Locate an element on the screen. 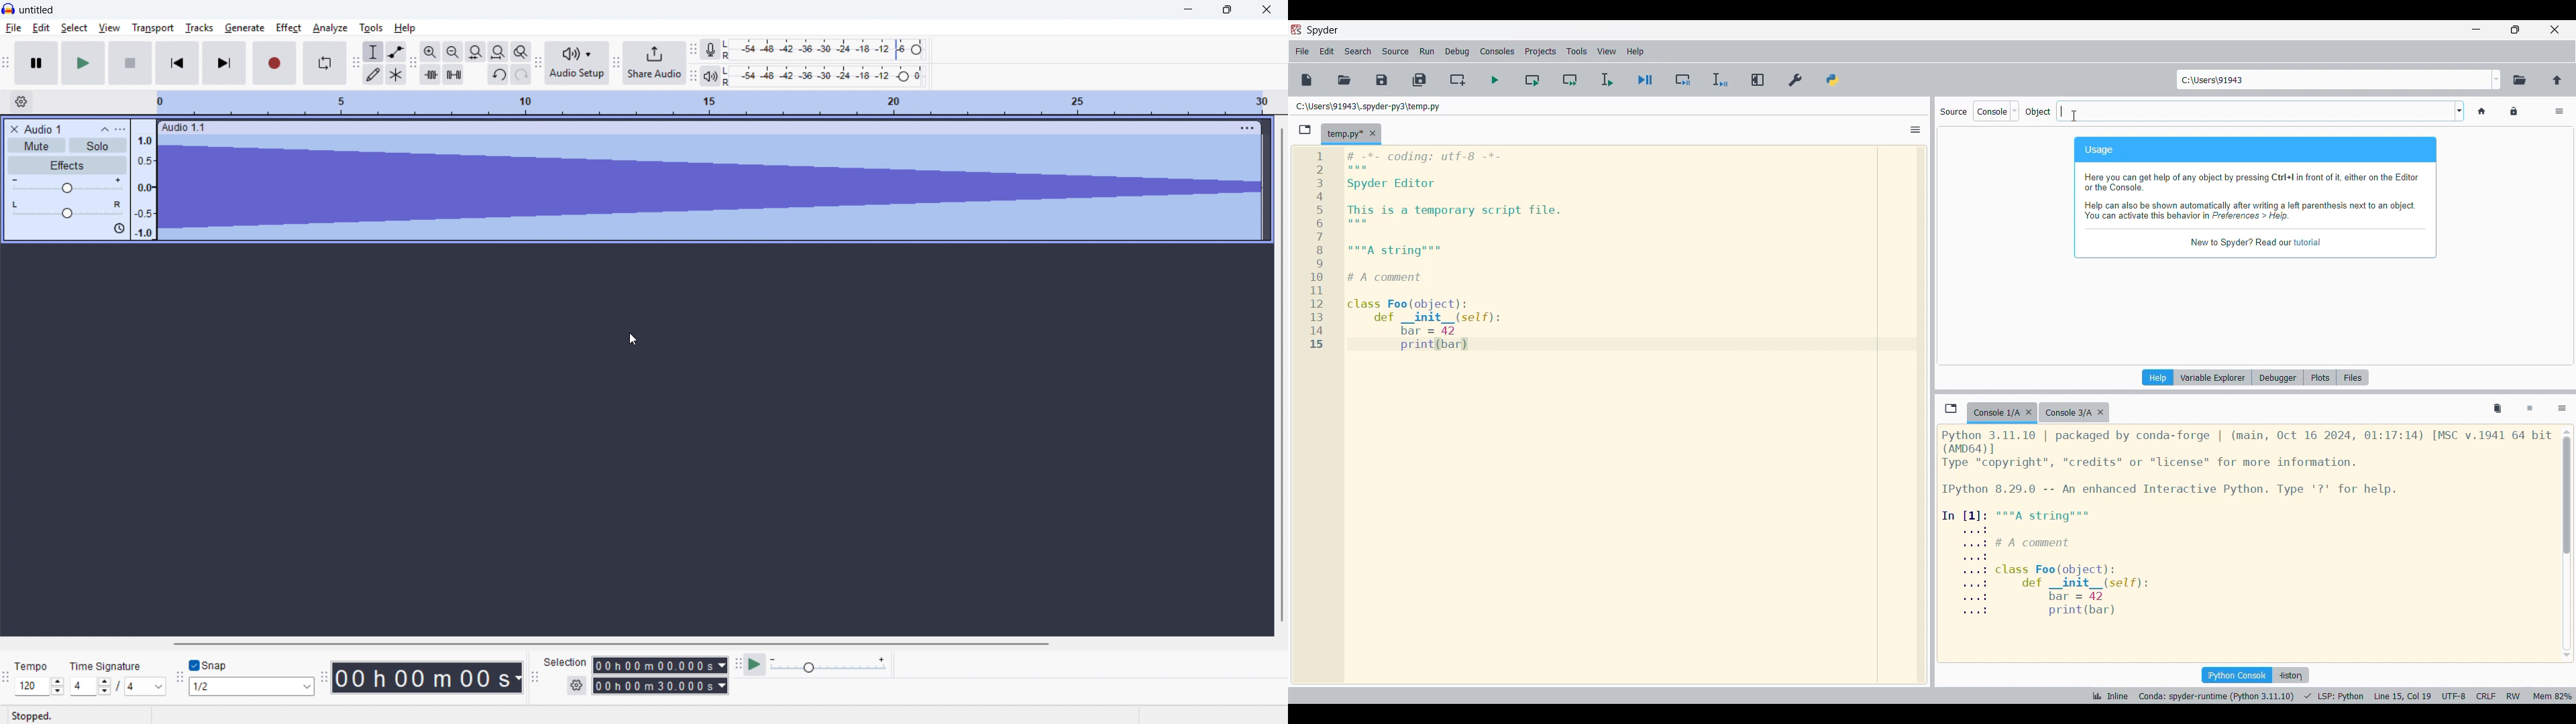 The width and height of the screenshot is (2576, 728). Status: stopped is located at coordinates (34, 715).